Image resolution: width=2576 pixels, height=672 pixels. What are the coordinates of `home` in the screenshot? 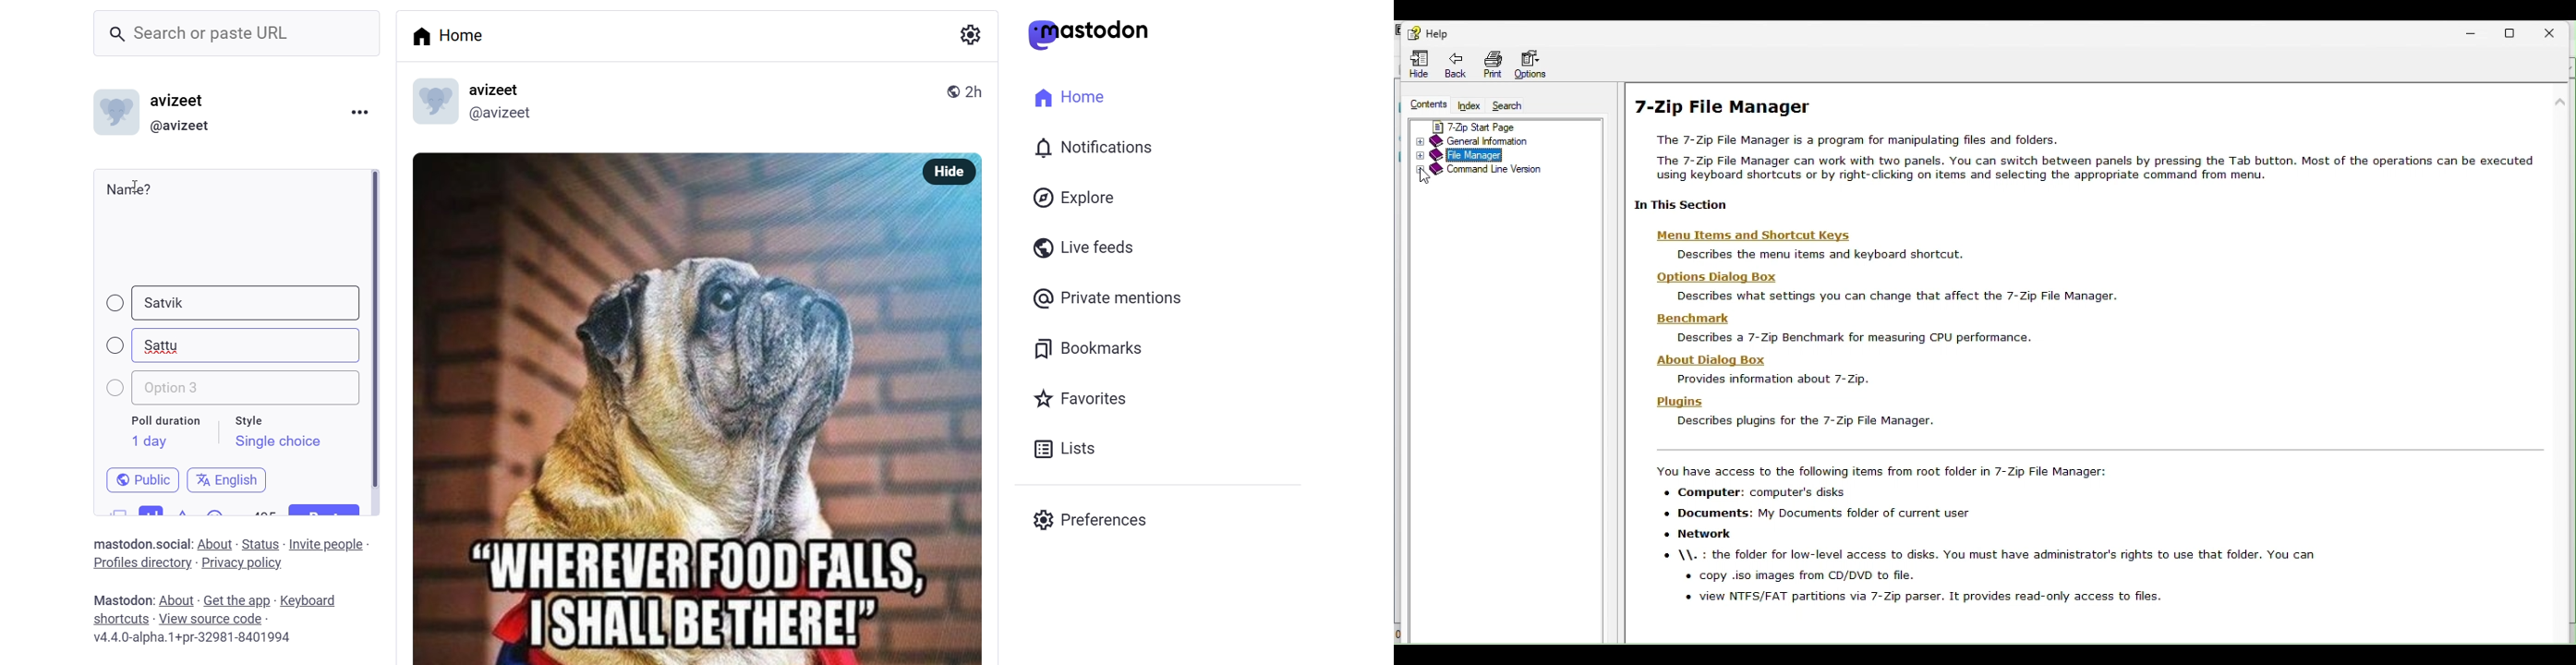 It's located at (1065, 95).